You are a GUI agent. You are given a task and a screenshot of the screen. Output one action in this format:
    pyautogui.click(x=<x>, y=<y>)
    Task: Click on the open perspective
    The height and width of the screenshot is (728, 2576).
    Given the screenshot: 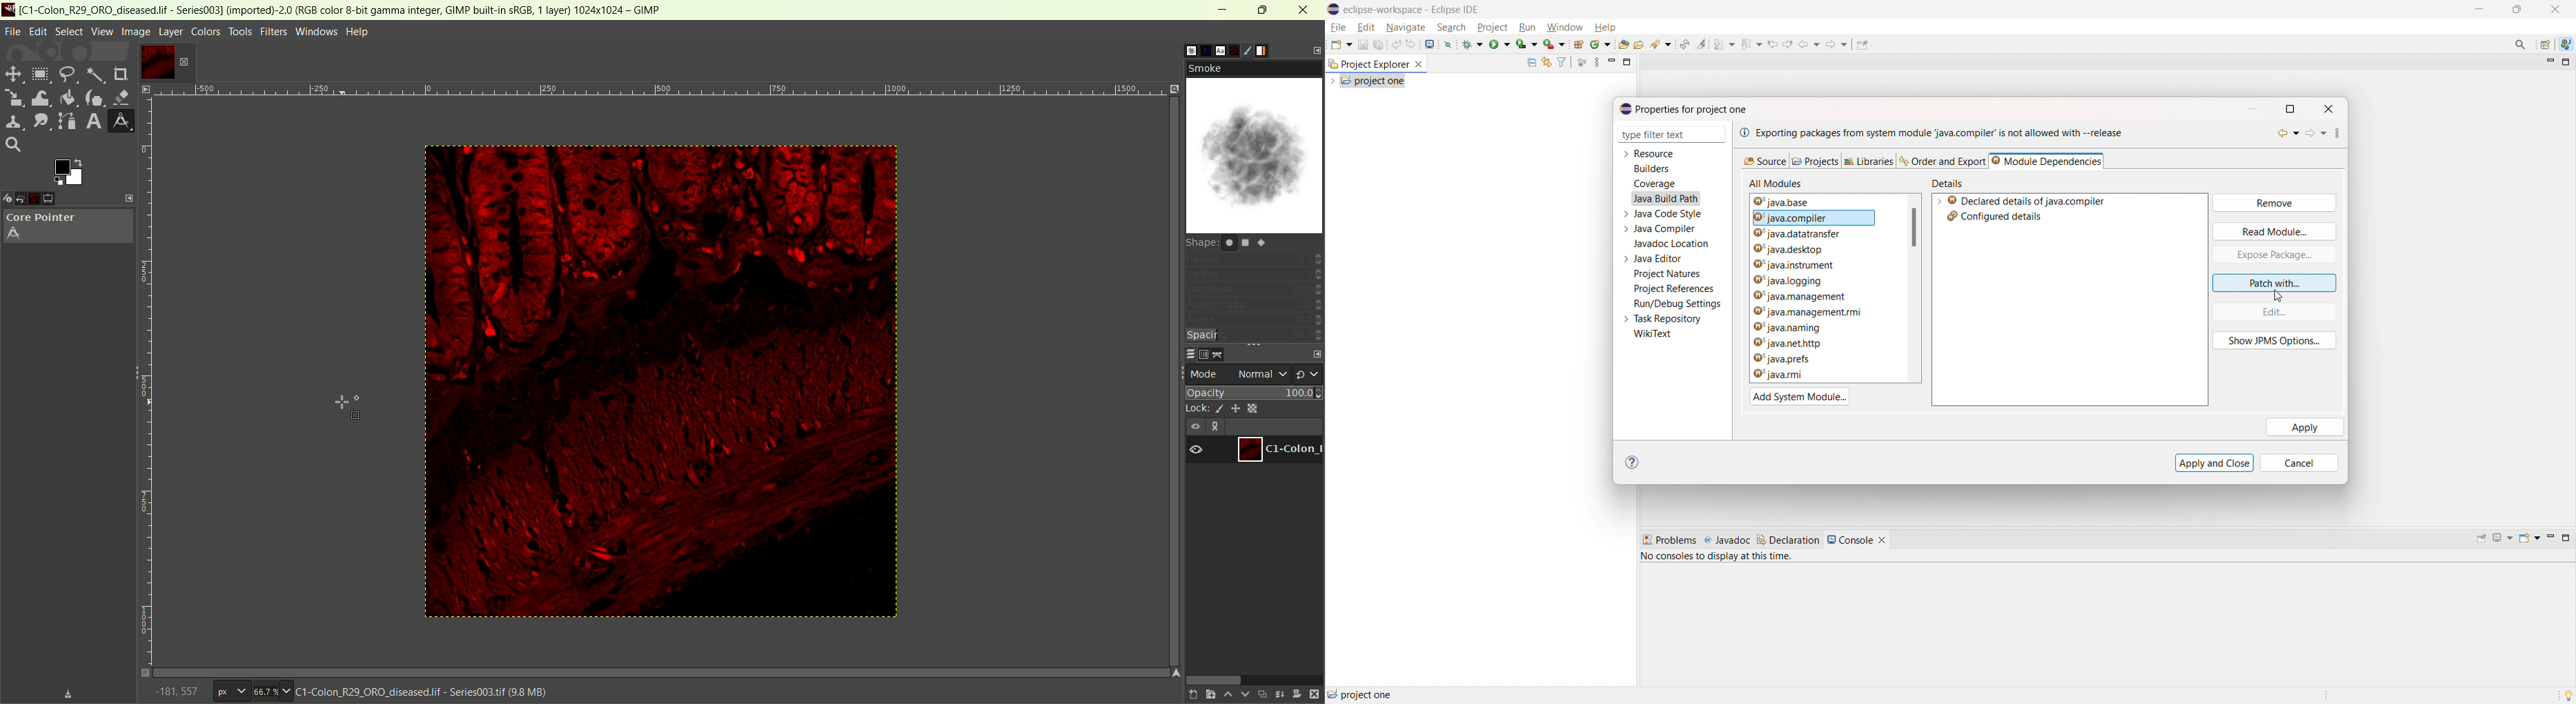 What is the action you would take?
    pyautogui.click(x=2546, y=45)
    